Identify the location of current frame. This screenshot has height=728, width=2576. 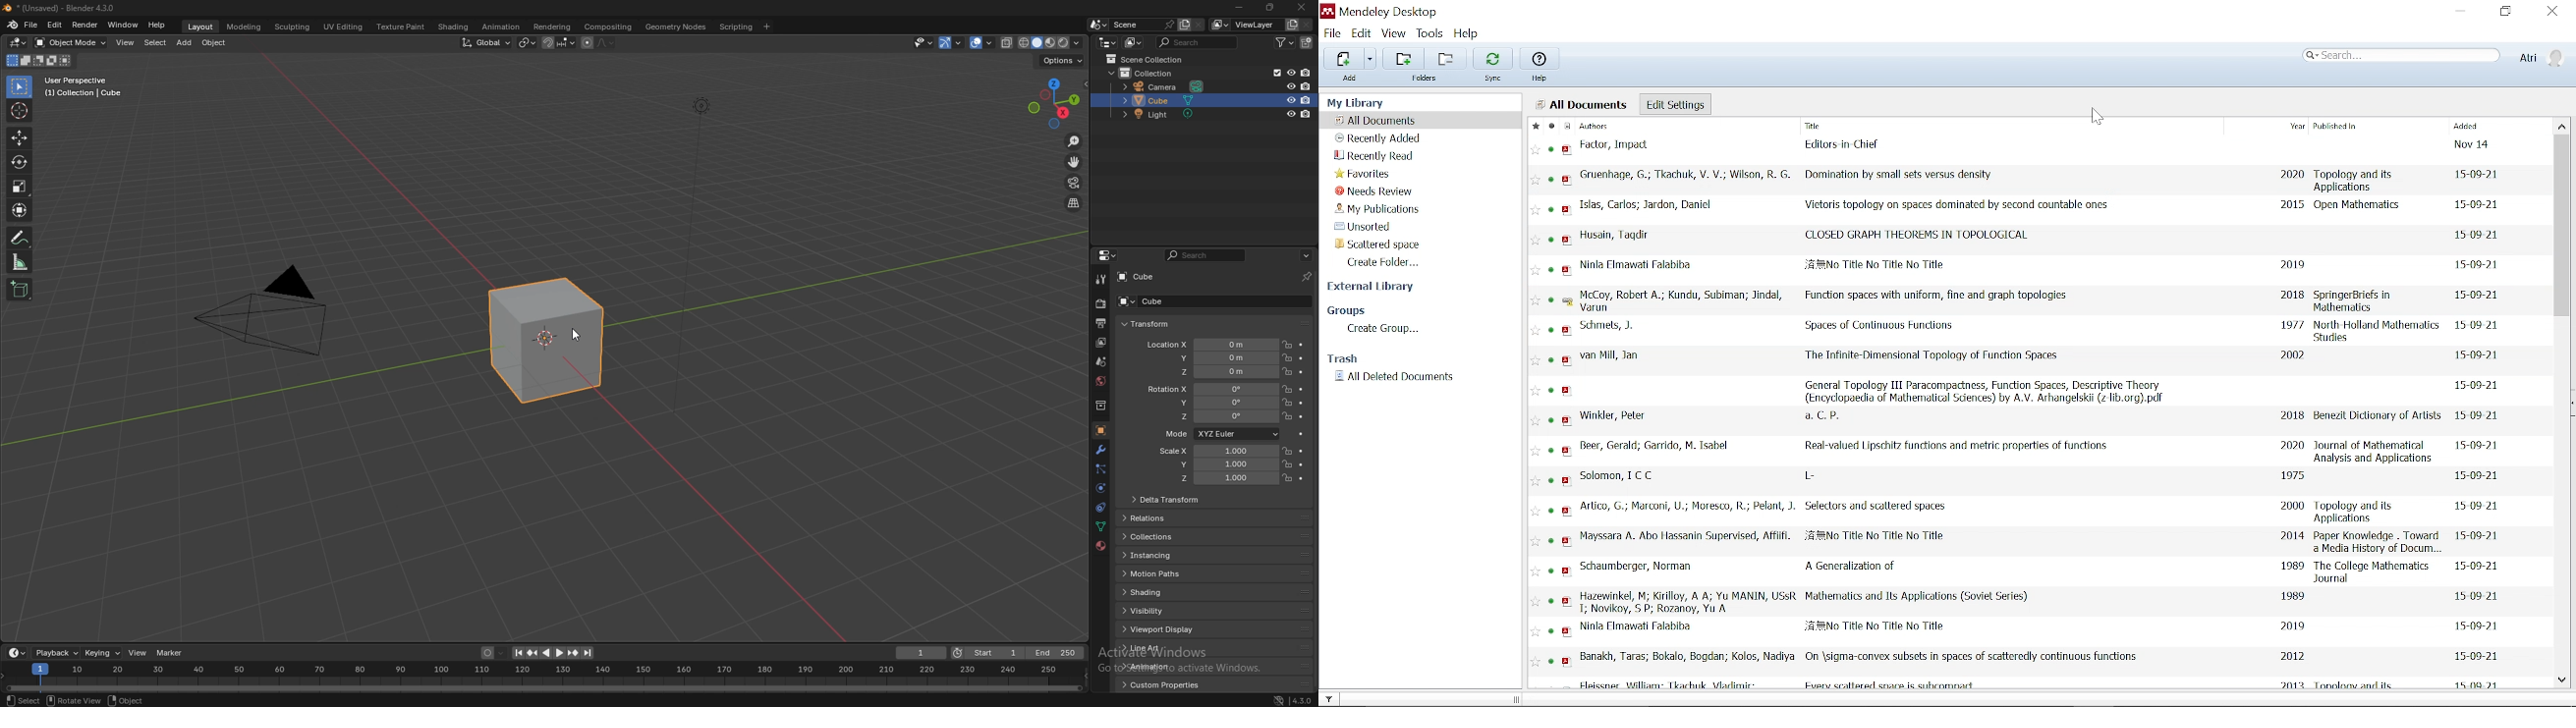
(920, 653).